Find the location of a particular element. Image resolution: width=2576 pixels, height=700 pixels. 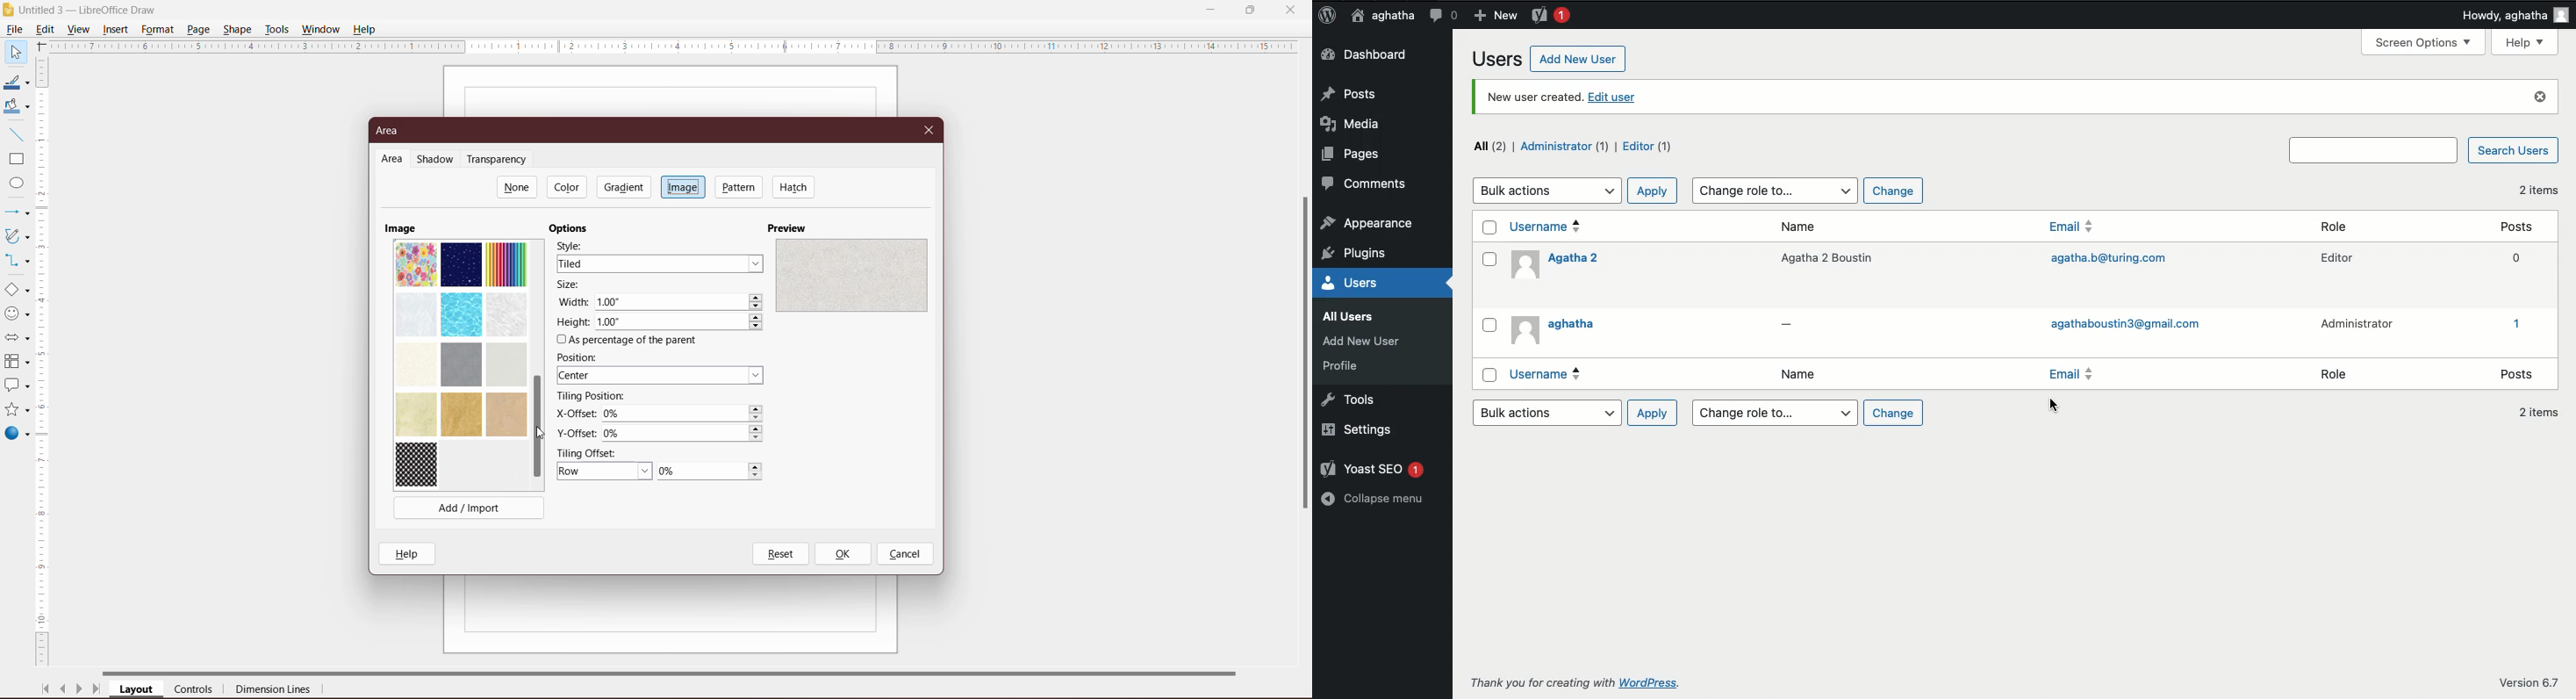

aghatha is located at coordinates (1380, 15).